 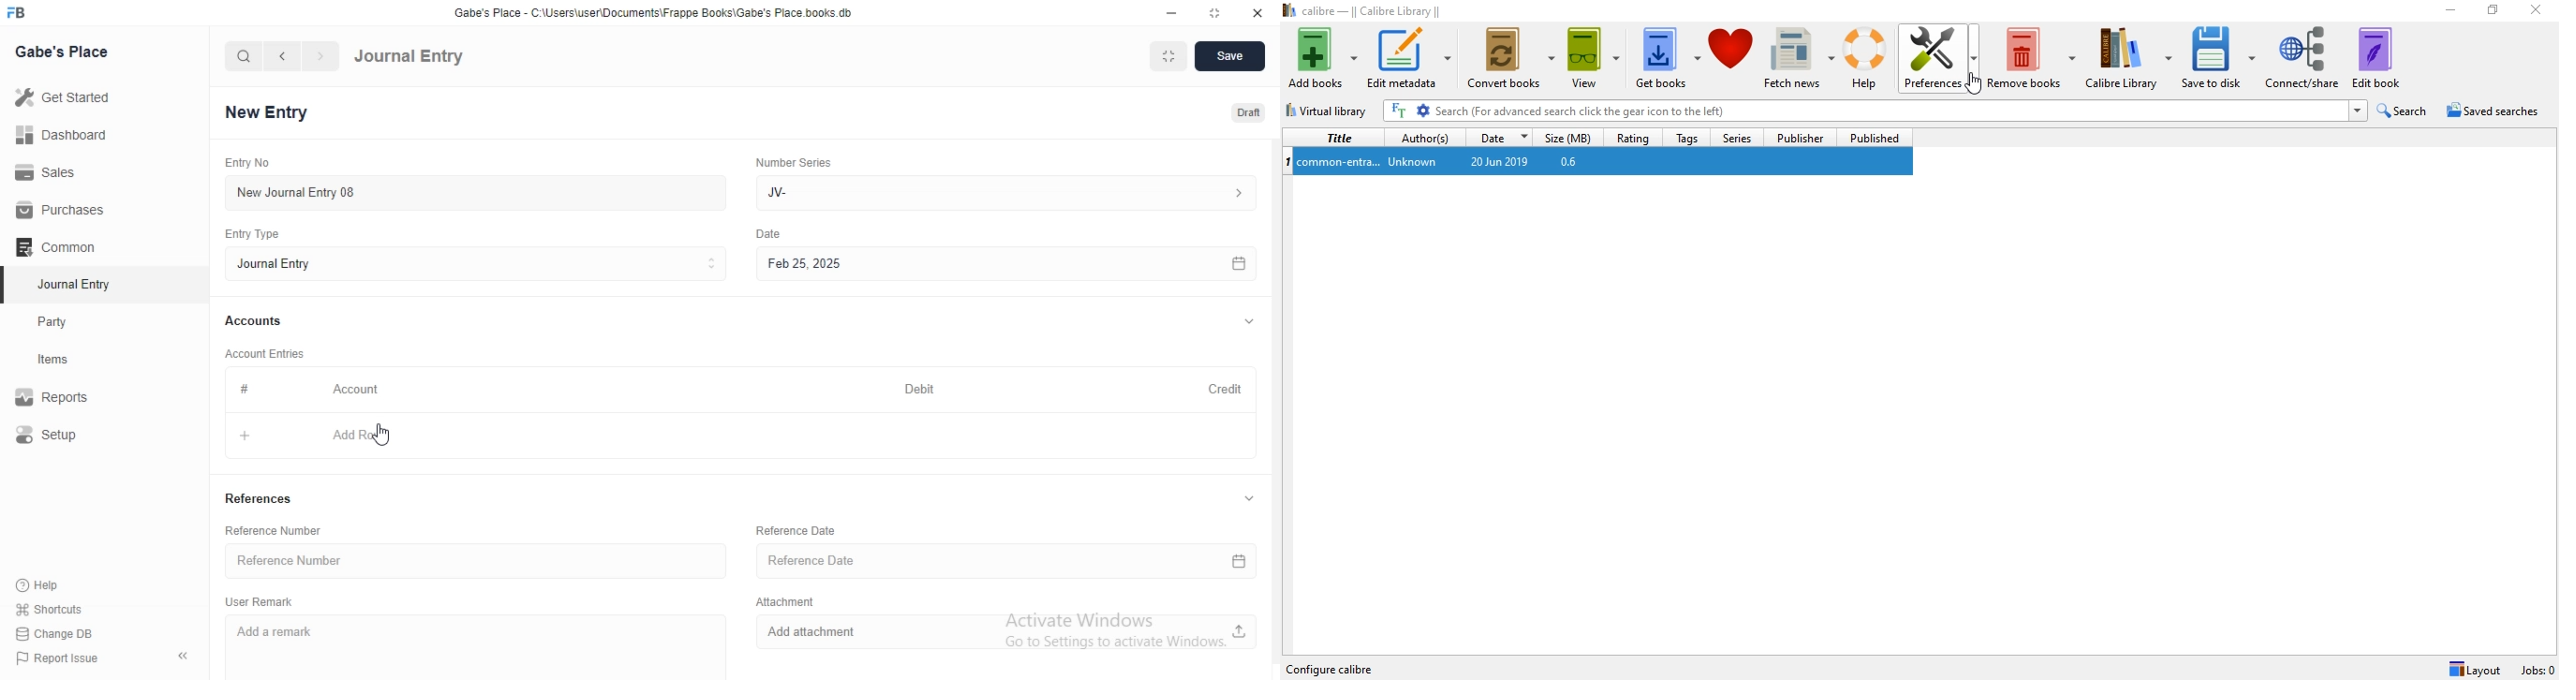 What do you see at coordinates (768, 234) in the screenshot?
I see `` at bounding box center [768, 234].